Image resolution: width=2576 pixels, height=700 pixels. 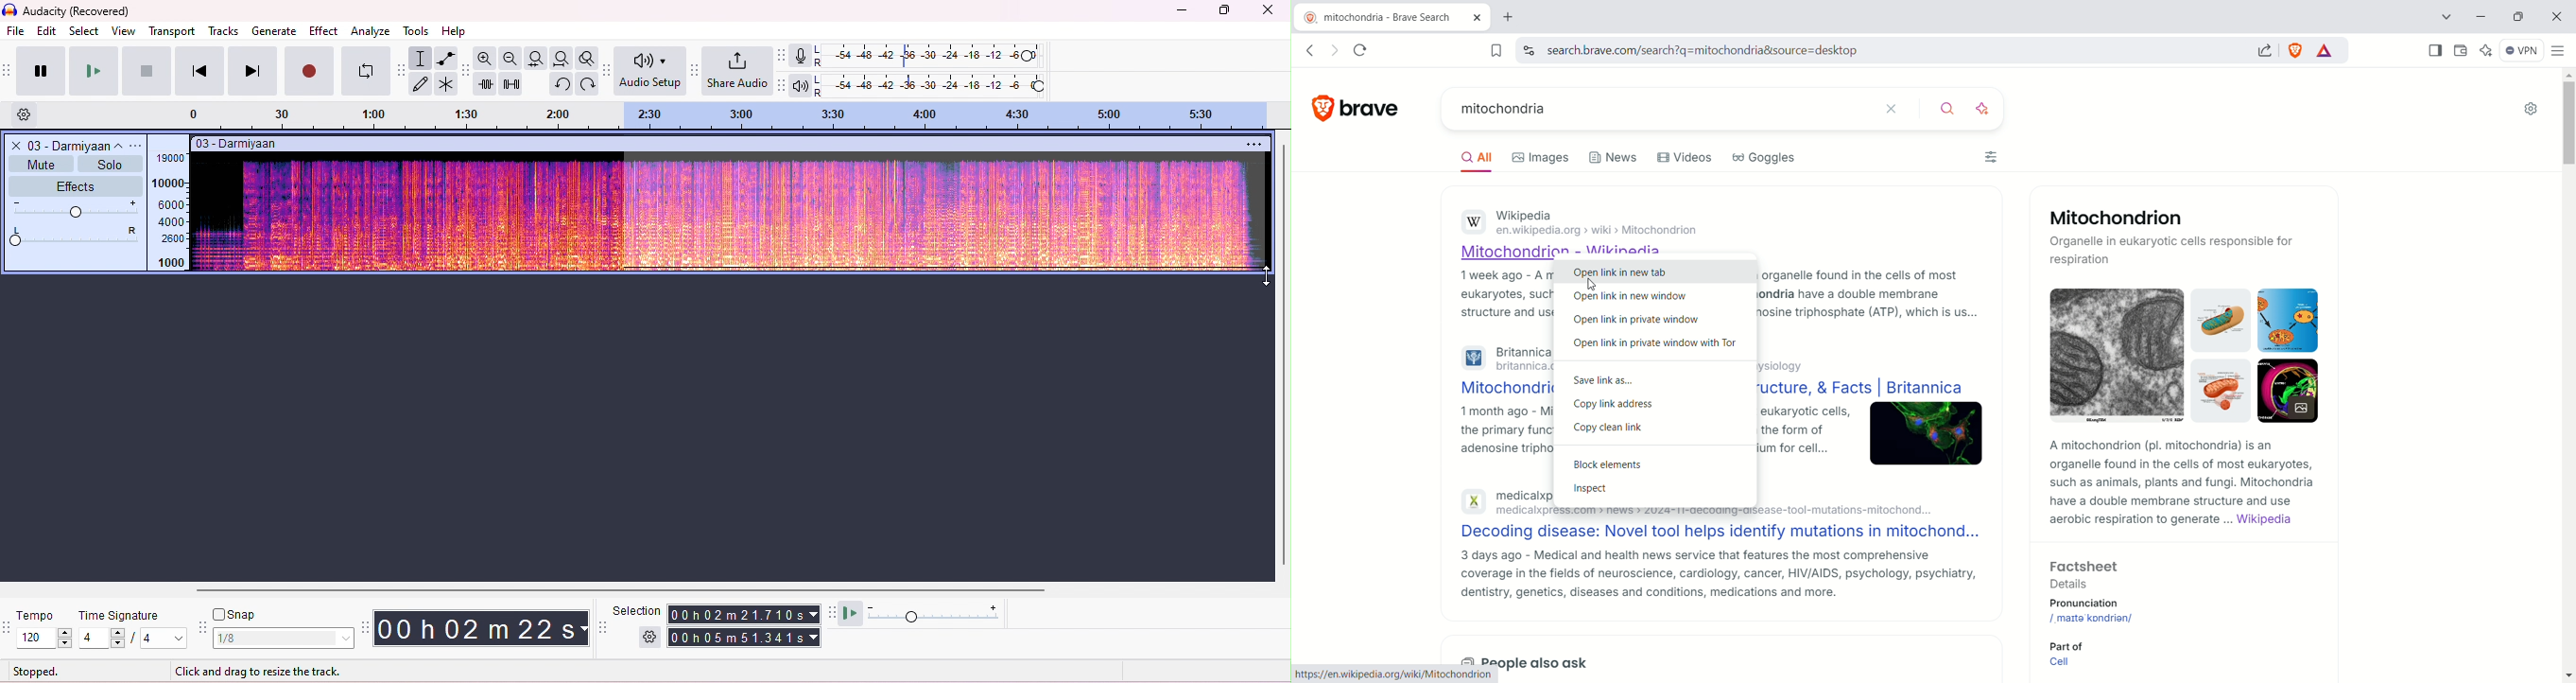 I want to click on save lins as, so click(x=1603, y=380).